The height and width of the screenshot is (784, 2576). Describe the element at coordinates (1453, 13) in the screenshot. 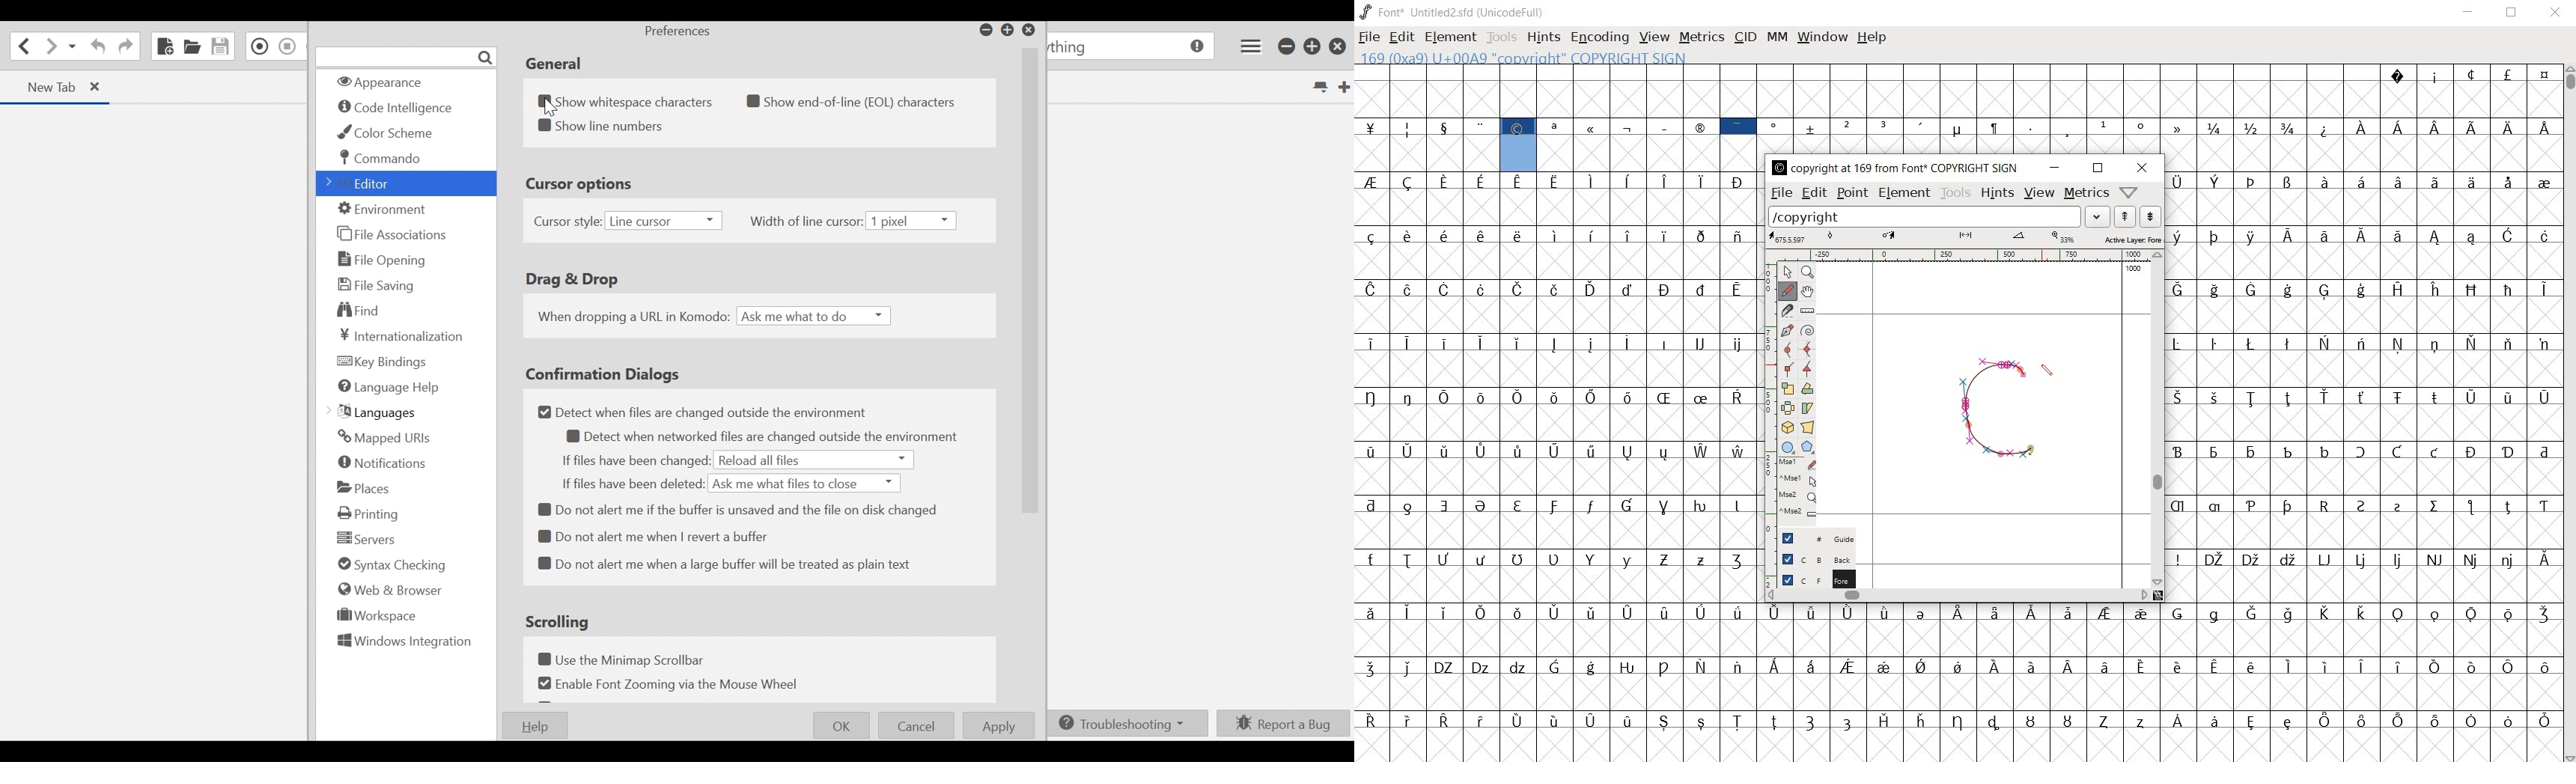

I see `Font* Untitled2.sfd (UnicodeFull)` at that location.